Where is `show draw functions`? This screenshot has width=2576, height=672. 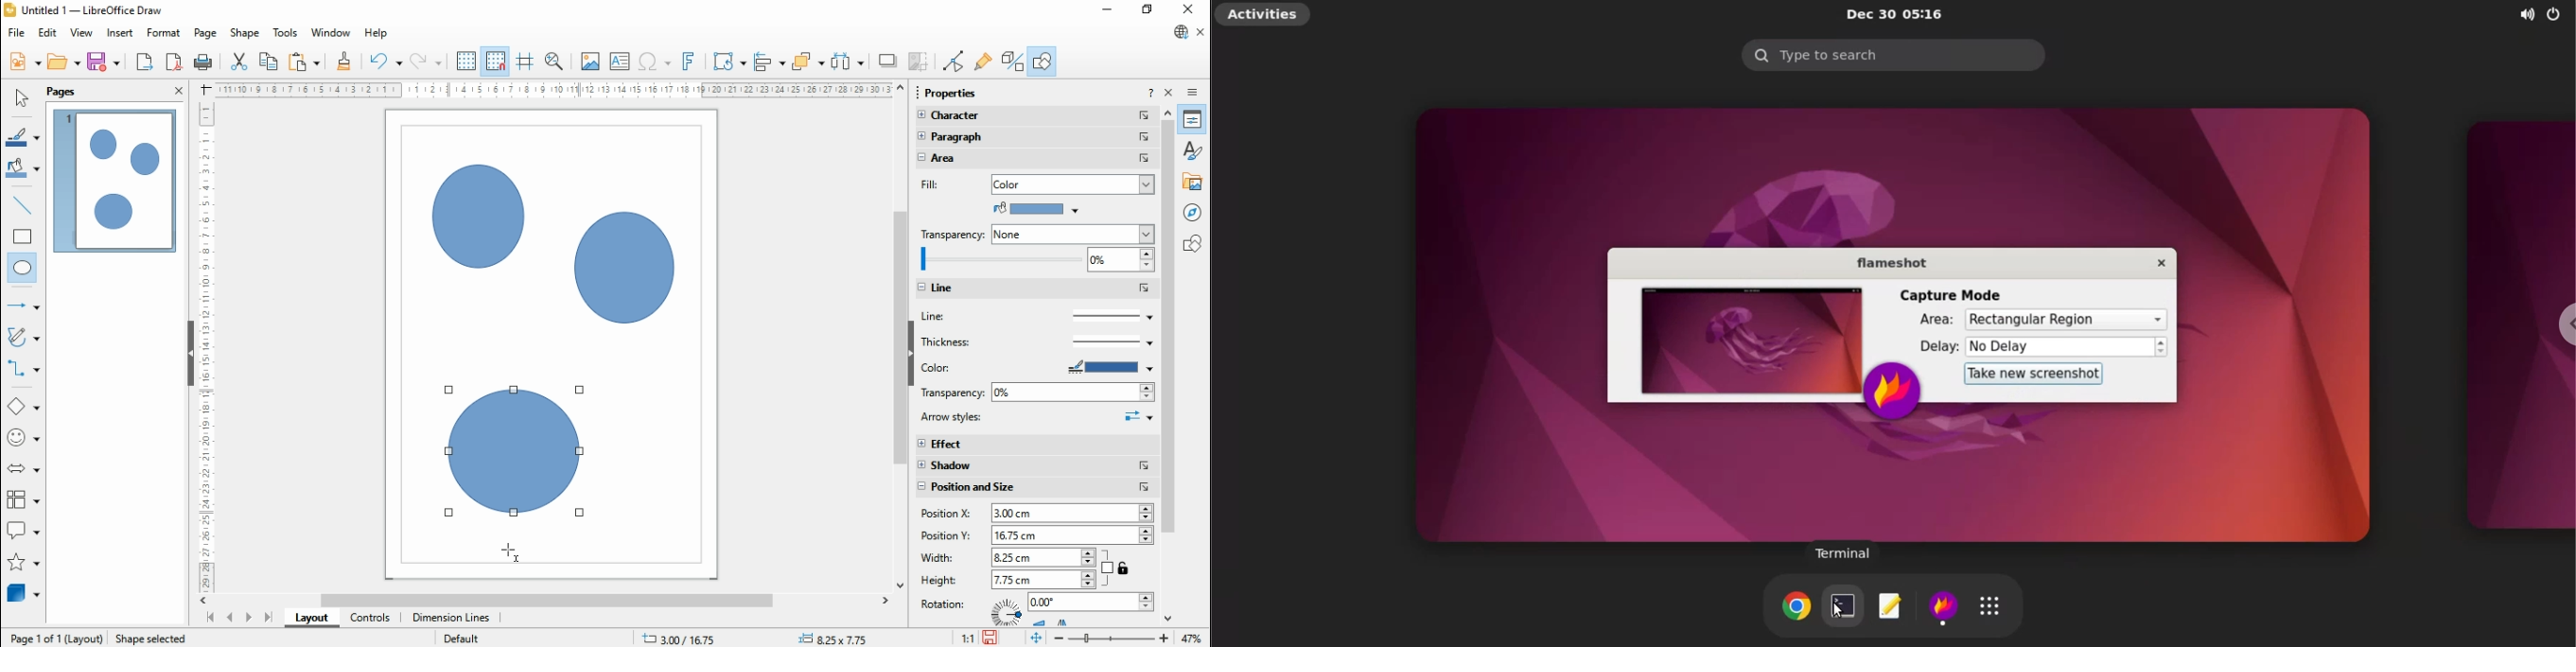
show draw functions is located at coordinates (1042, 61).